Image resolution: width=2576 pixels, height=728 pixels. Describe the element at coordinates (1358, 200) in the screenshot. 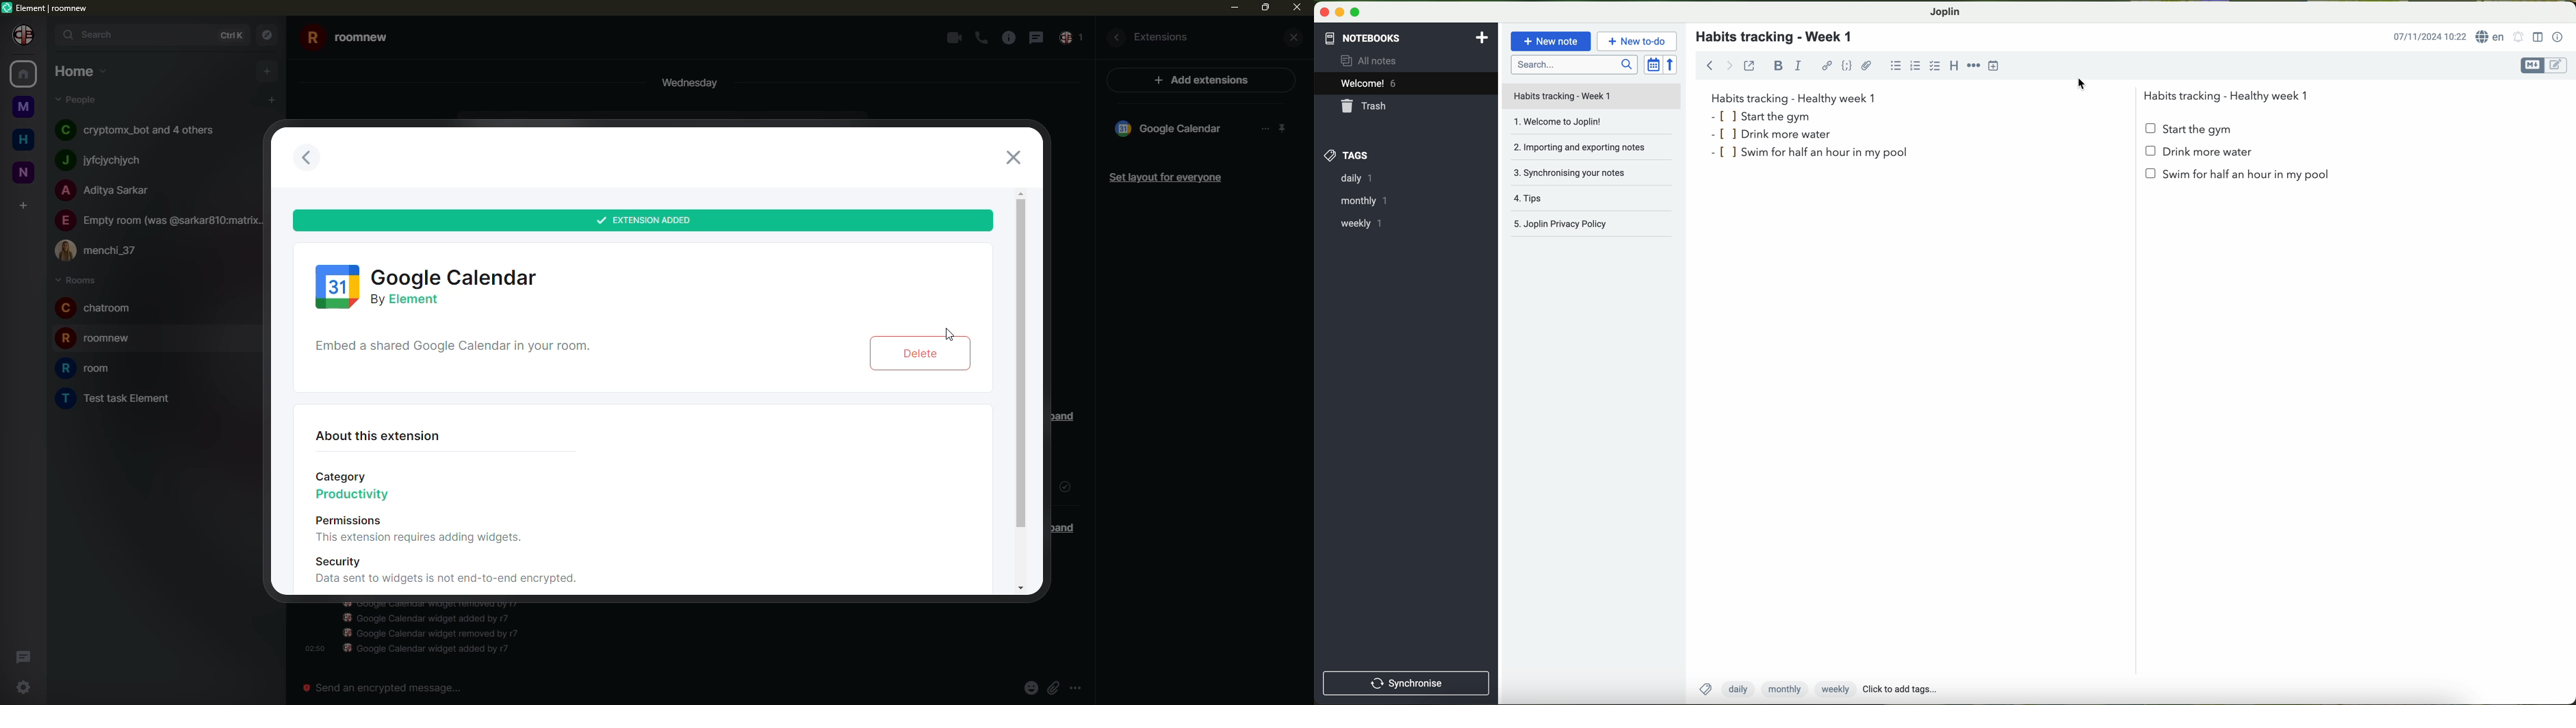

I see `monthly 1` at that location.